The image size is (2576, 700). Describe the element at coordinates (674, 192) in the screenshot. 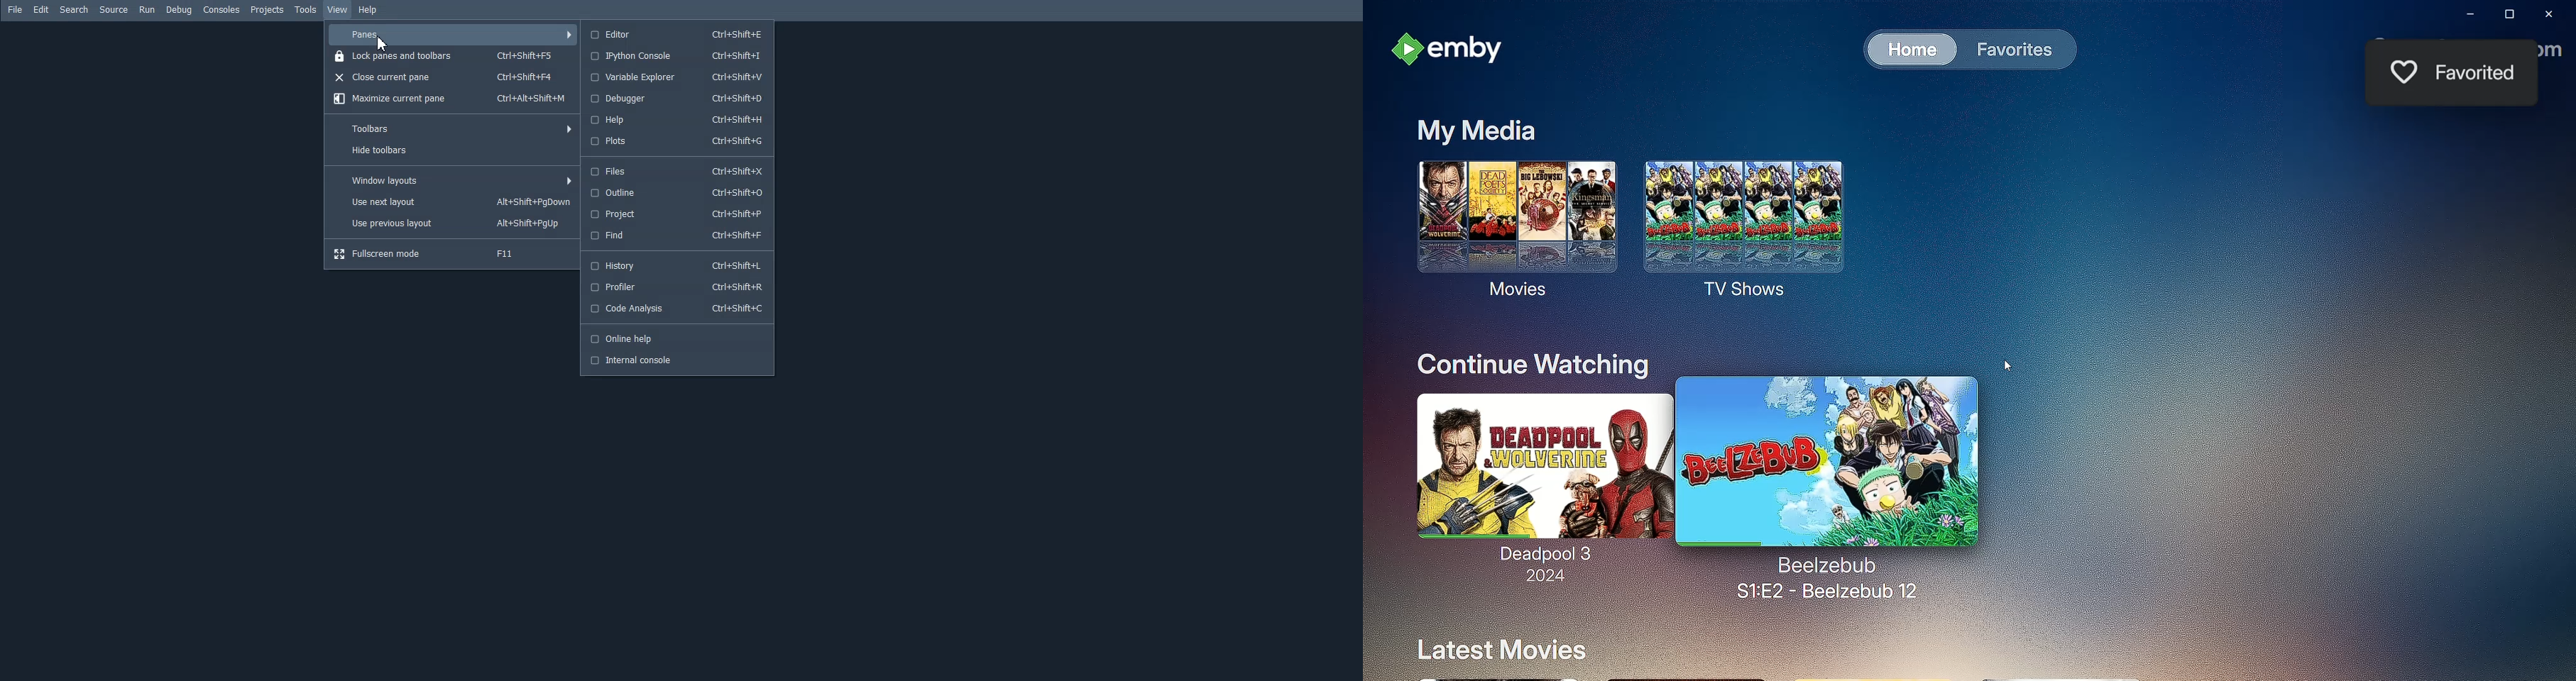

I see `Outline` at that location.